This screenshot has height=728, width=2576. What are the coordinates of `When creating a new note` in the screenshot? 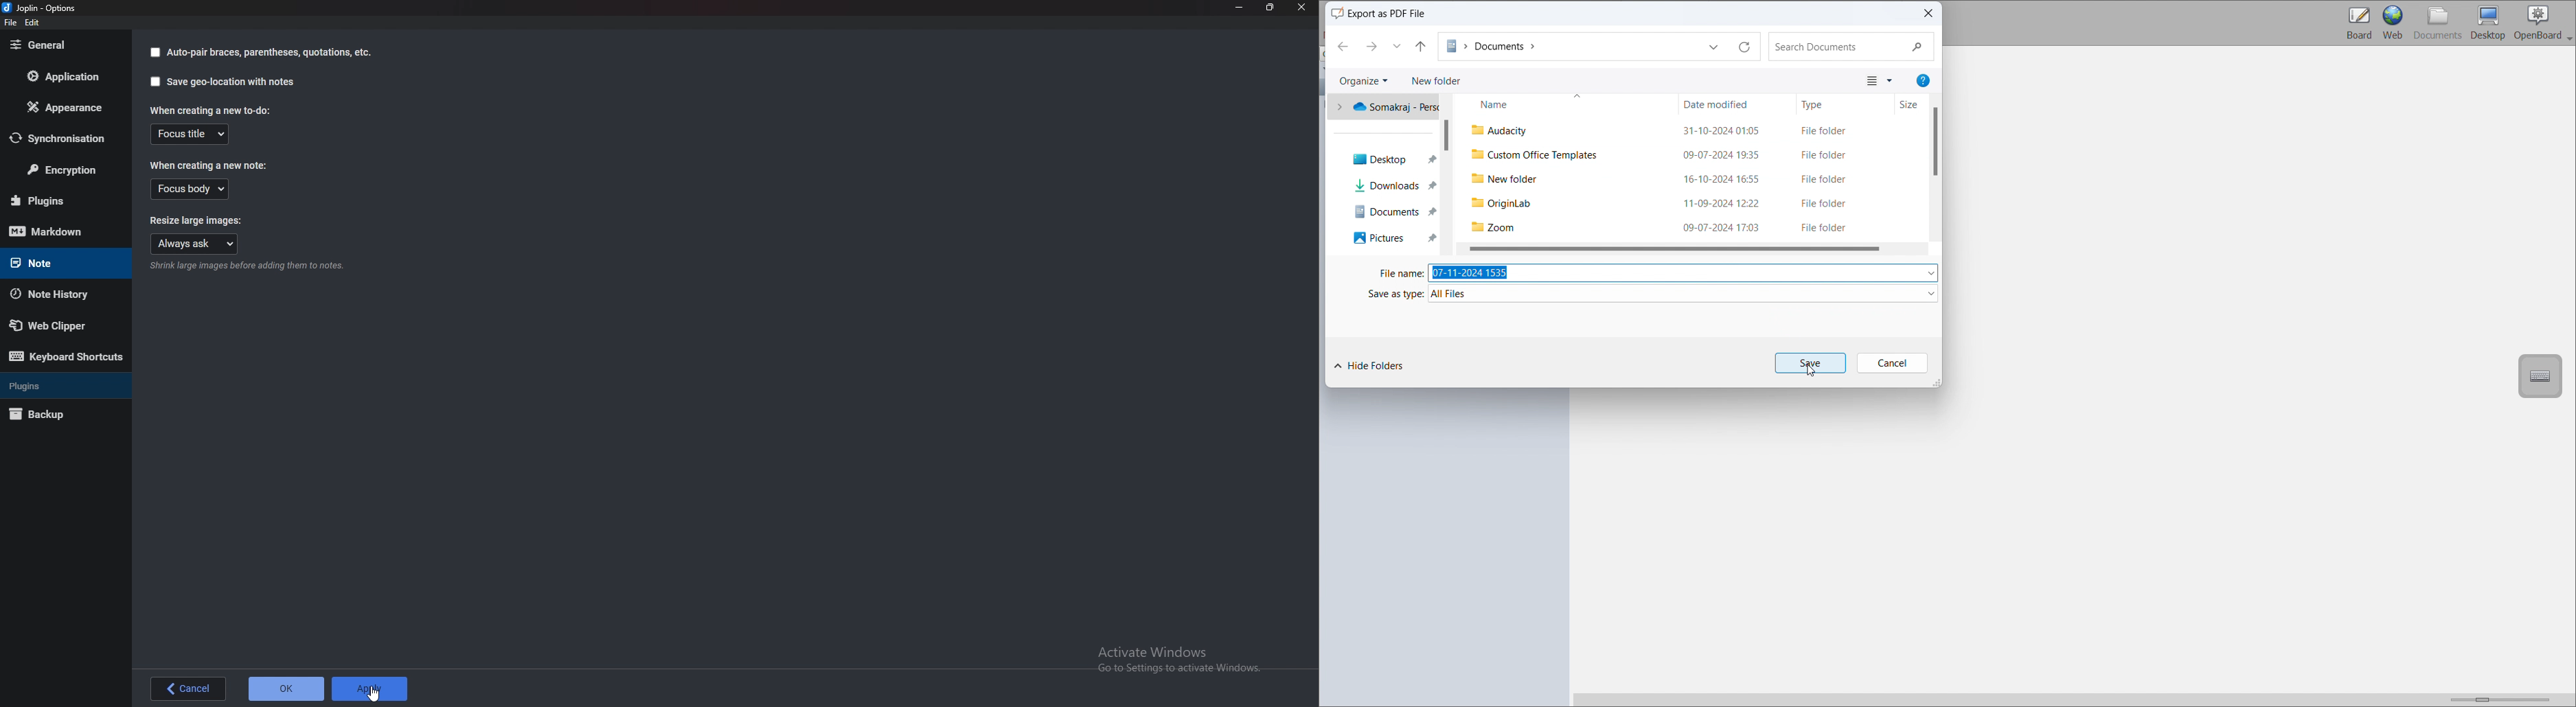 It's located at (207, 167).